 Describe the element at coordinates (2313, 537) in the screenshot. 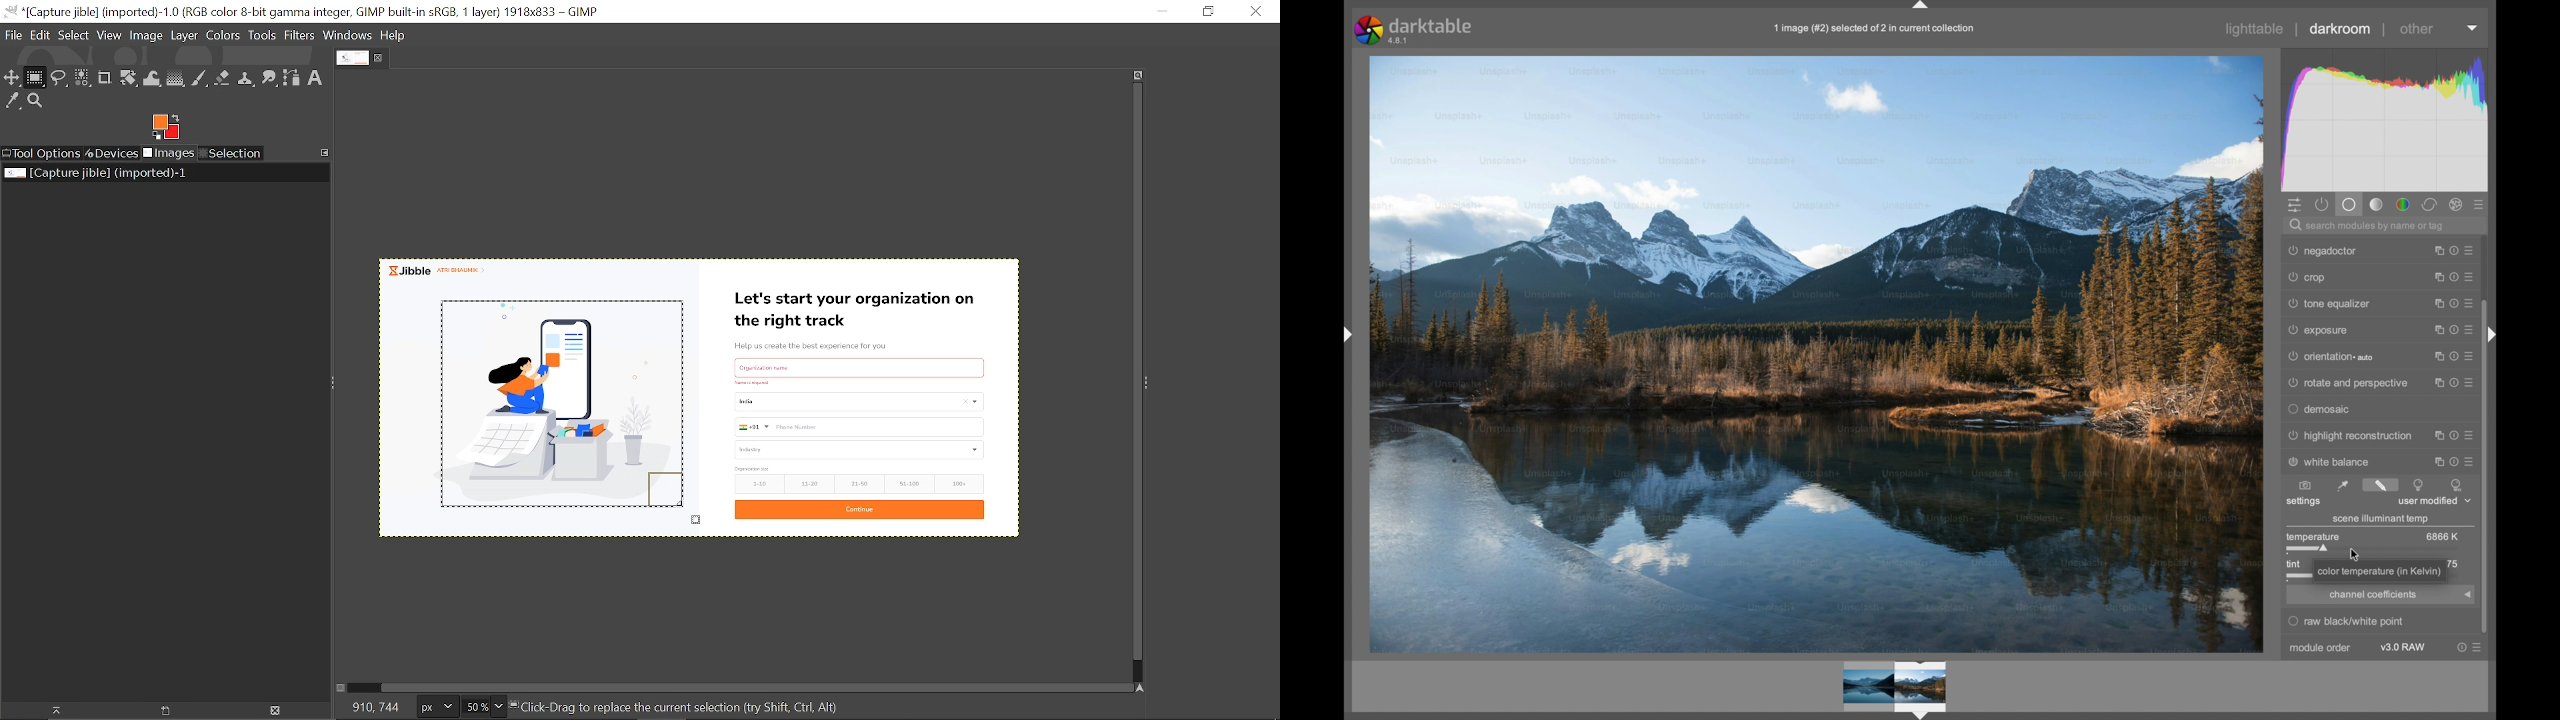

I see `temperature` at that location.